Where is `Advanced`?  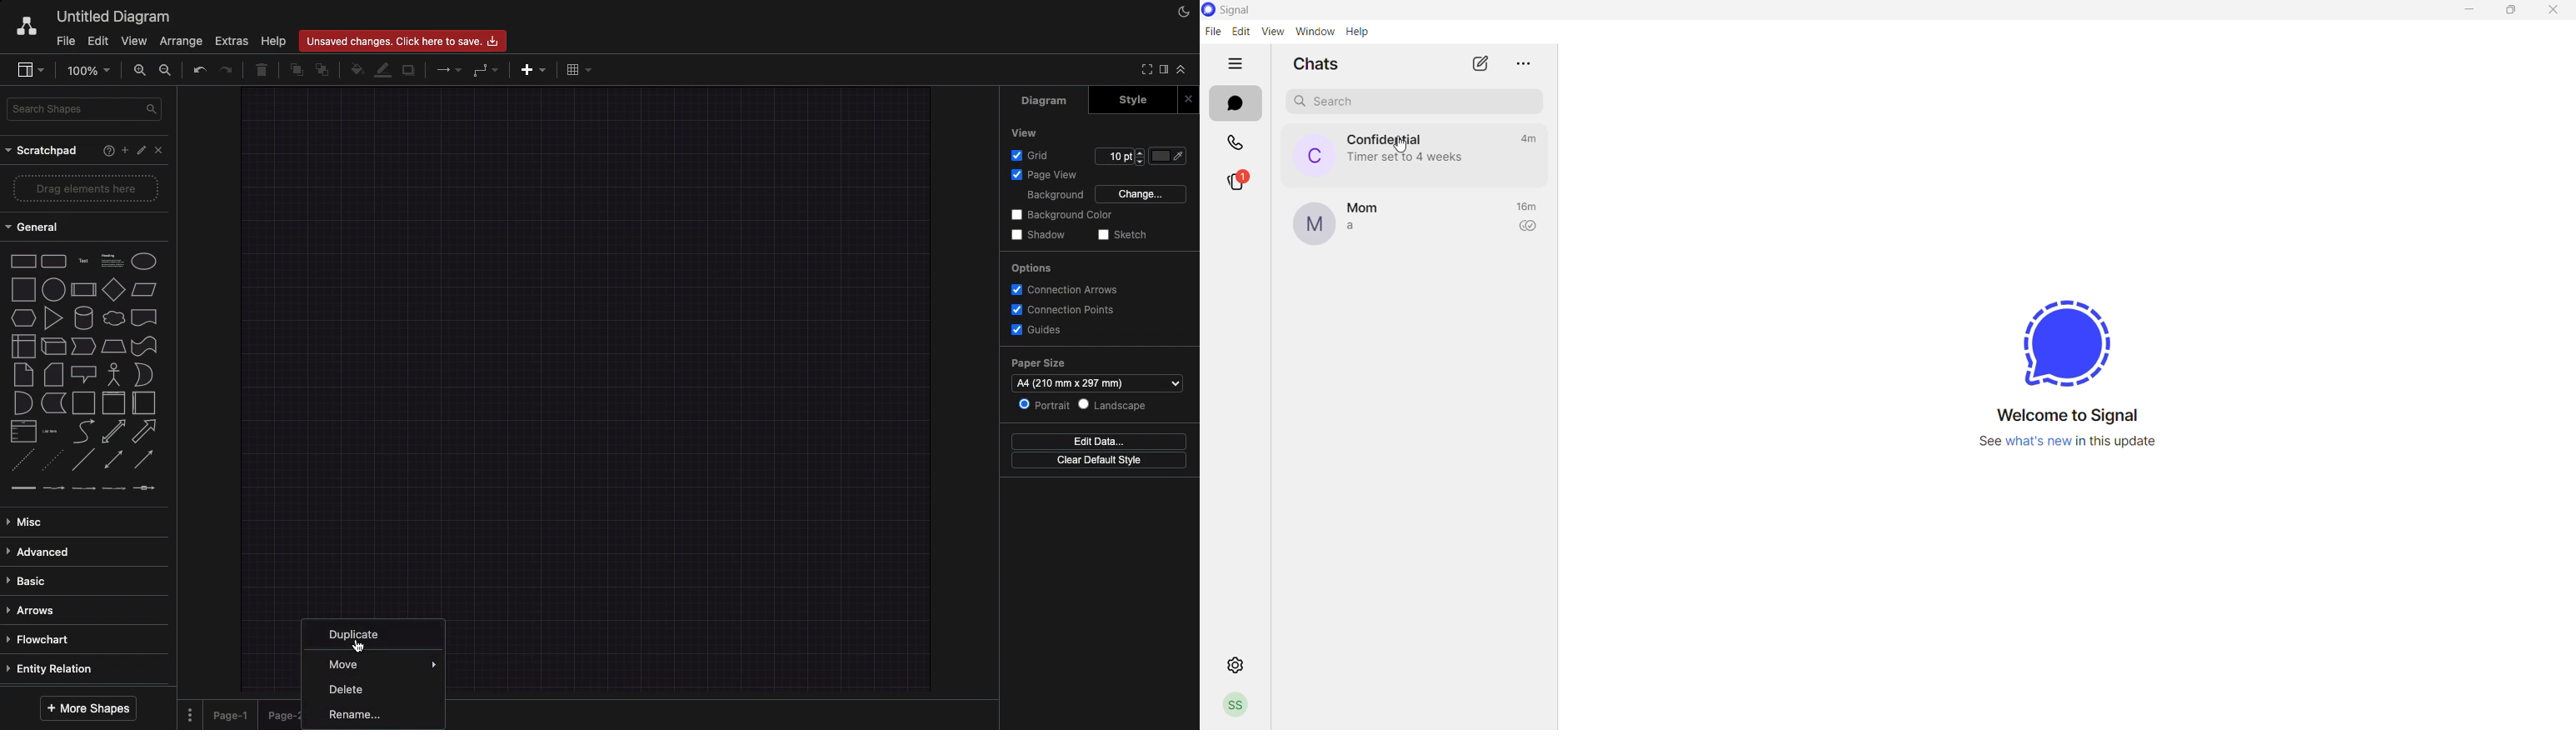
Advanced is located at coordinates (39, 552).